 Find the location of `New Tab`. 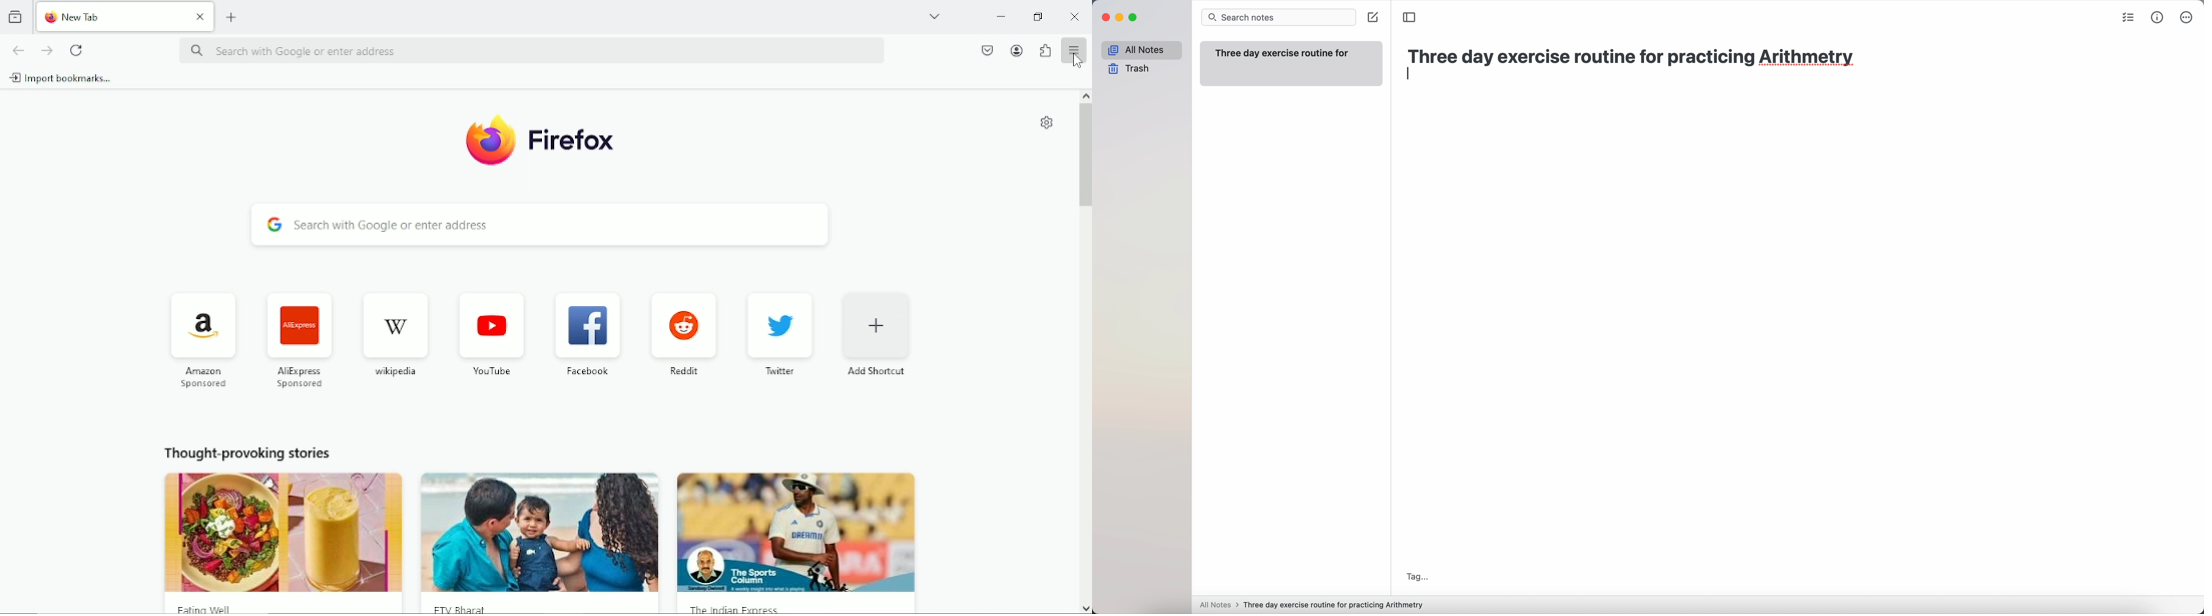

New Tab is located at coordinates (113, 16).